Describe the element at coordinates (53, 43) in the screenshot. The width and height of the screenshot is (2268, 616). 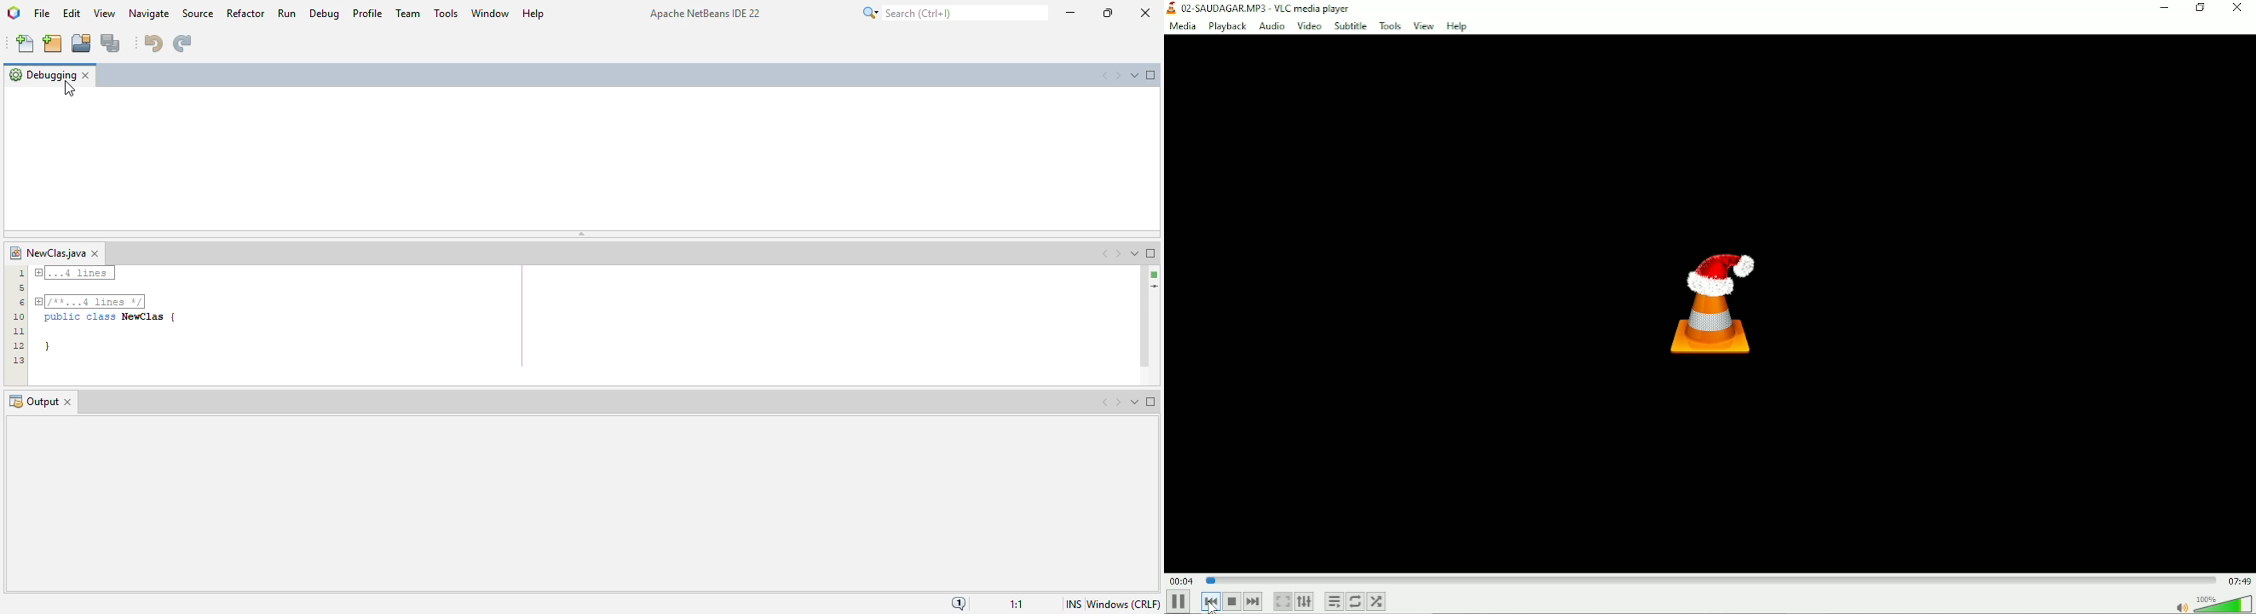
I see `new project` at that location.